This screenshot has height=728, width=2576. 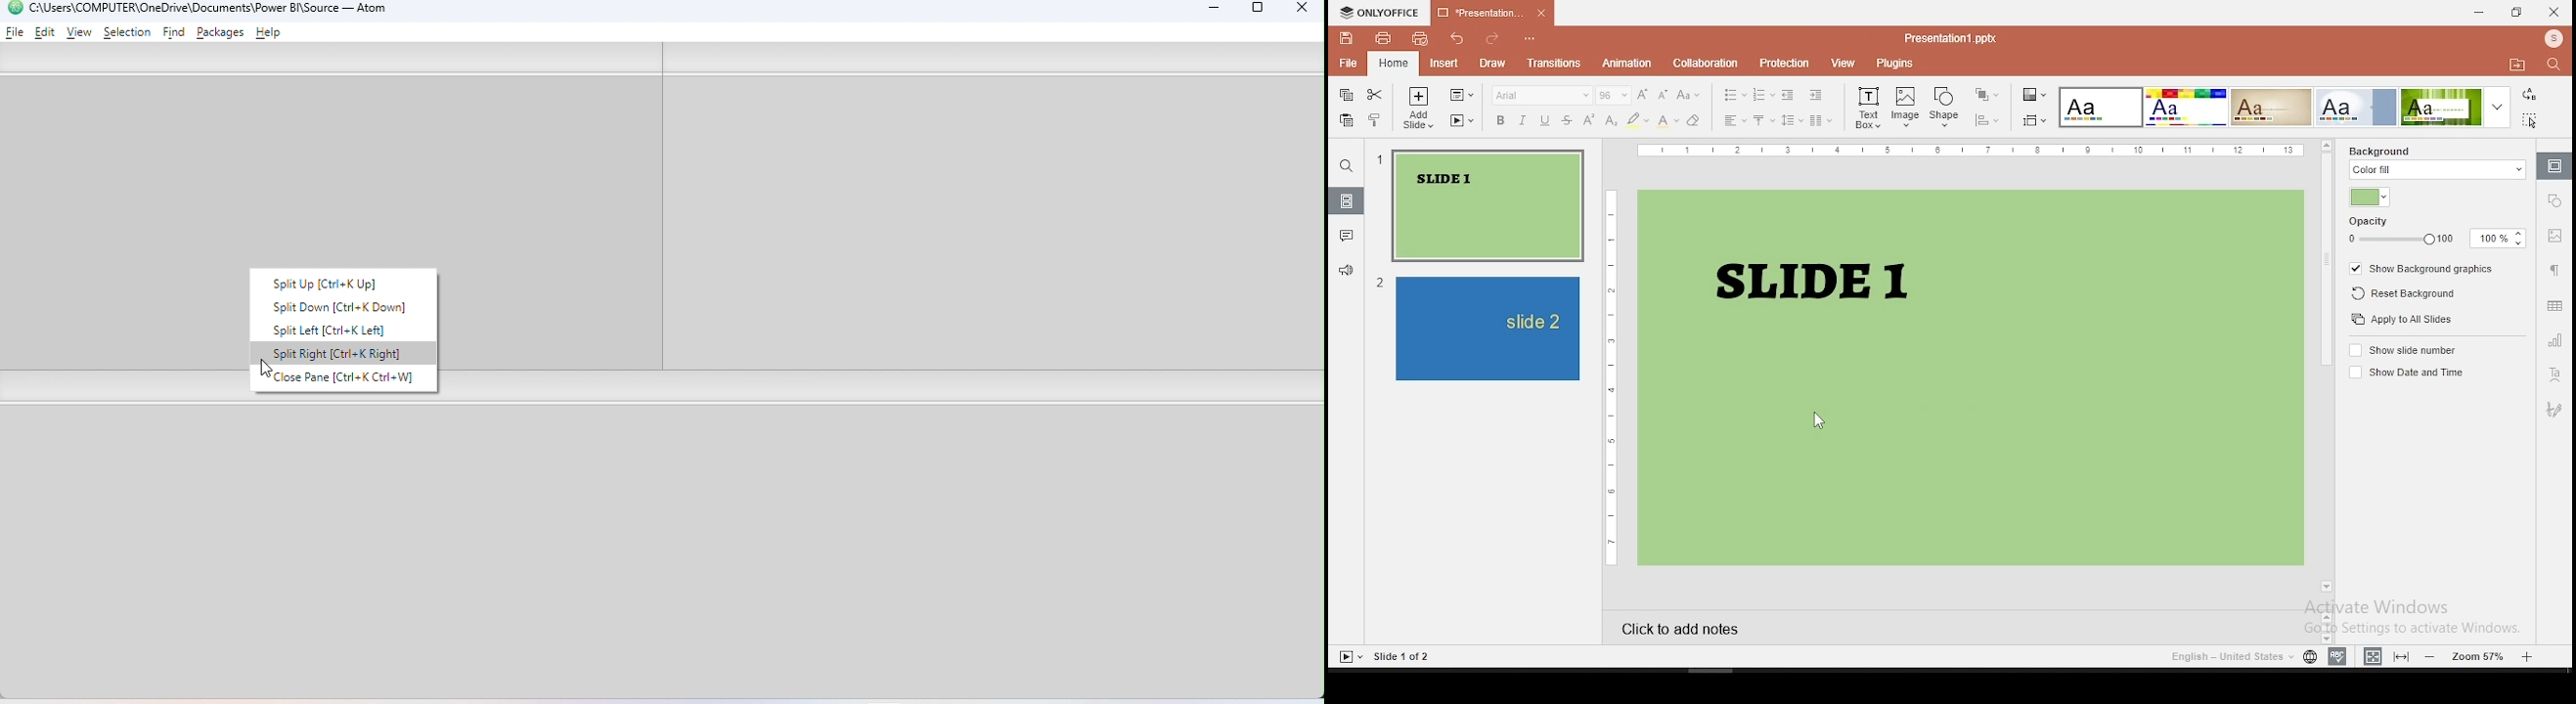 What do you see at coordinates (1347, 269) in the screenshot?
I see `feedback and support` at bounding box center [1347, 269].